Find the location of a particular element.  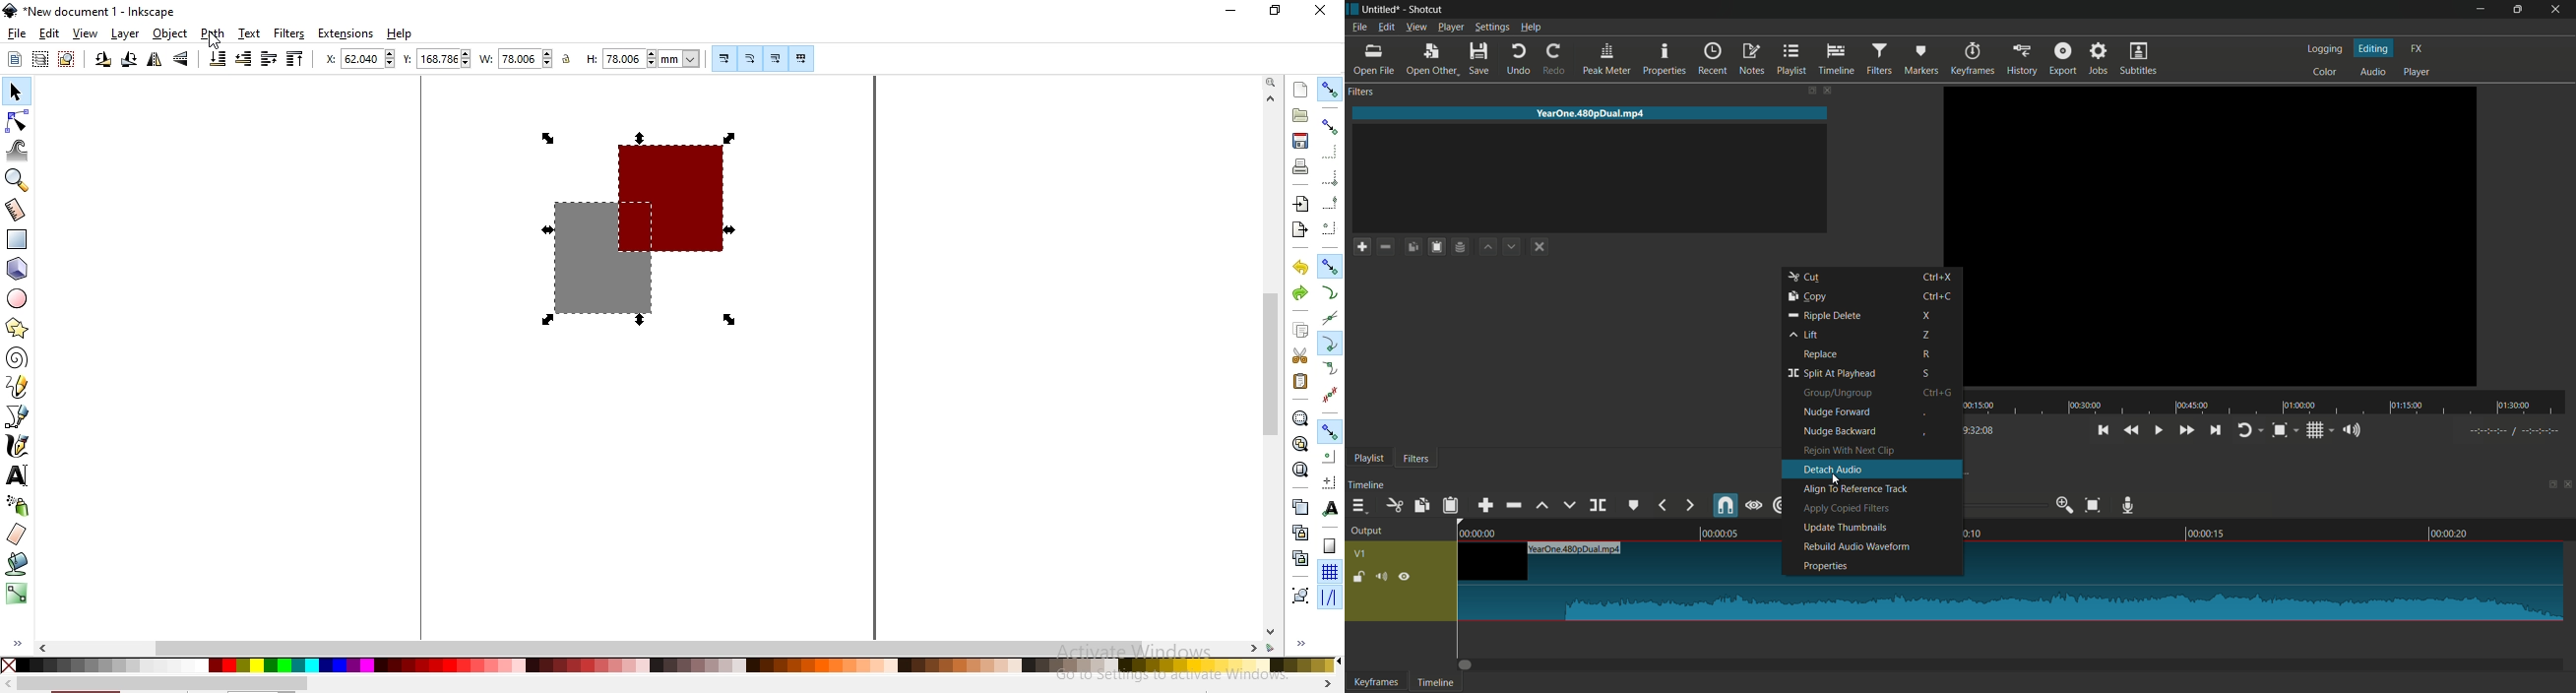

snap is located at coordinates (1725, 505).